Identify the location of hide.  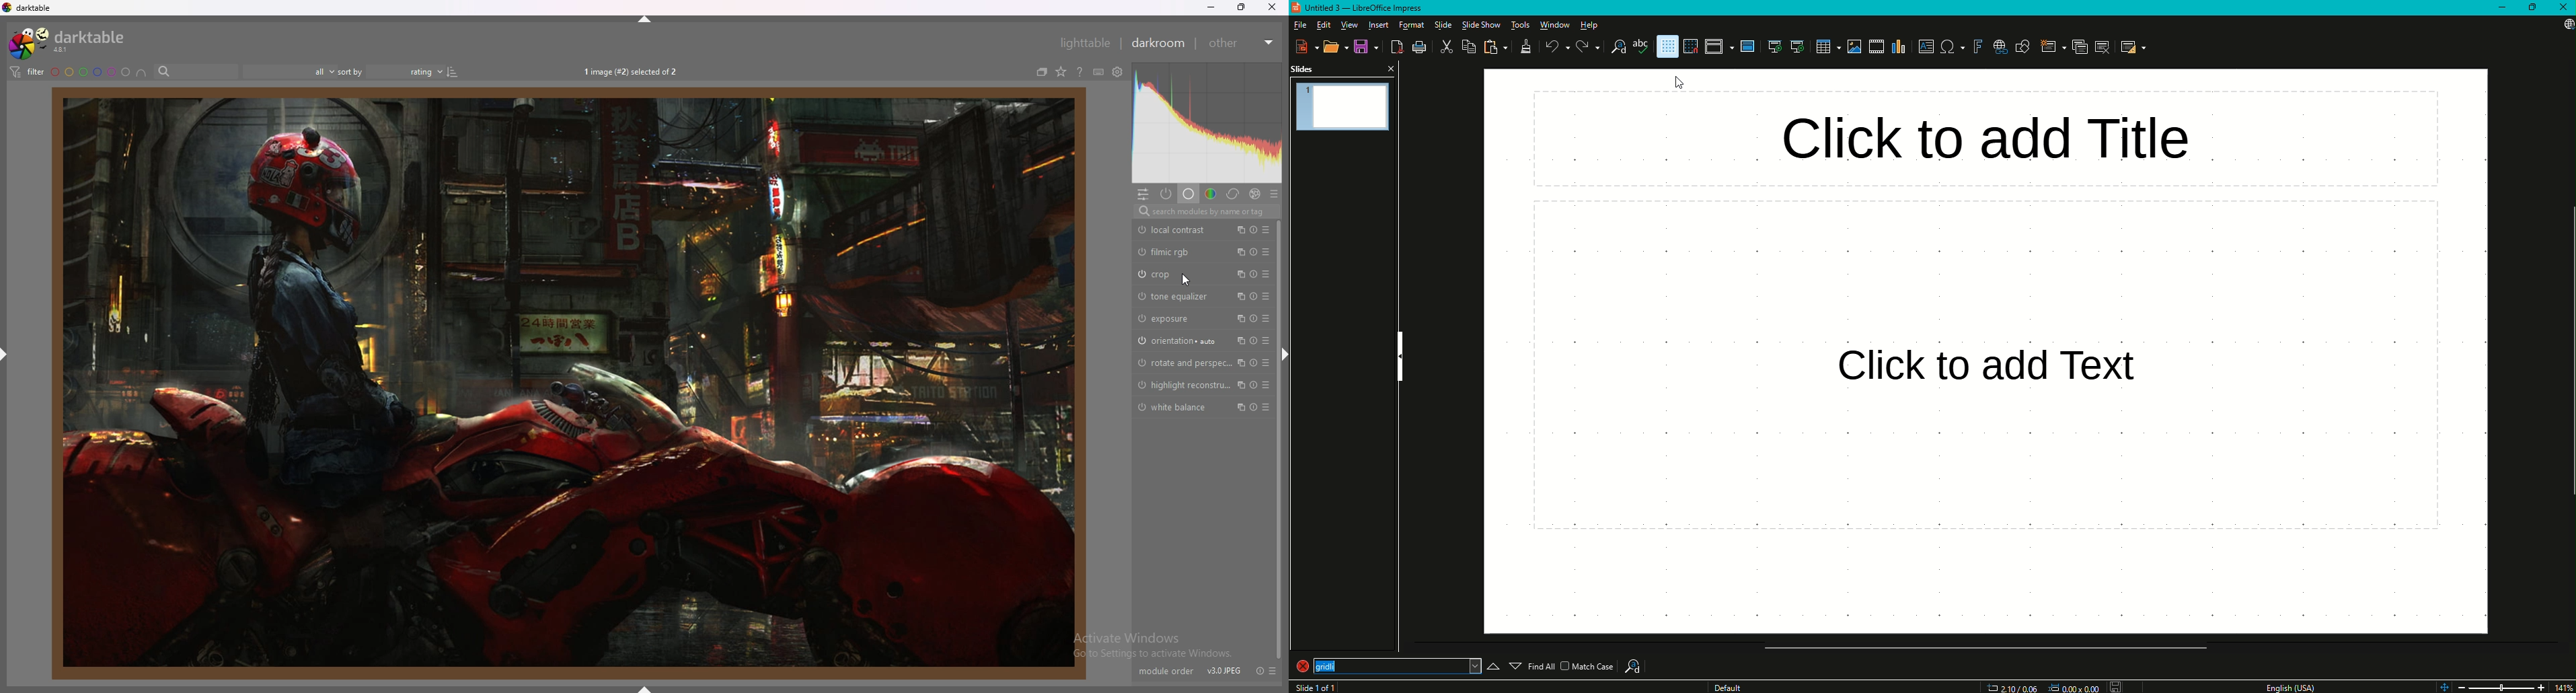
(1283, 357).